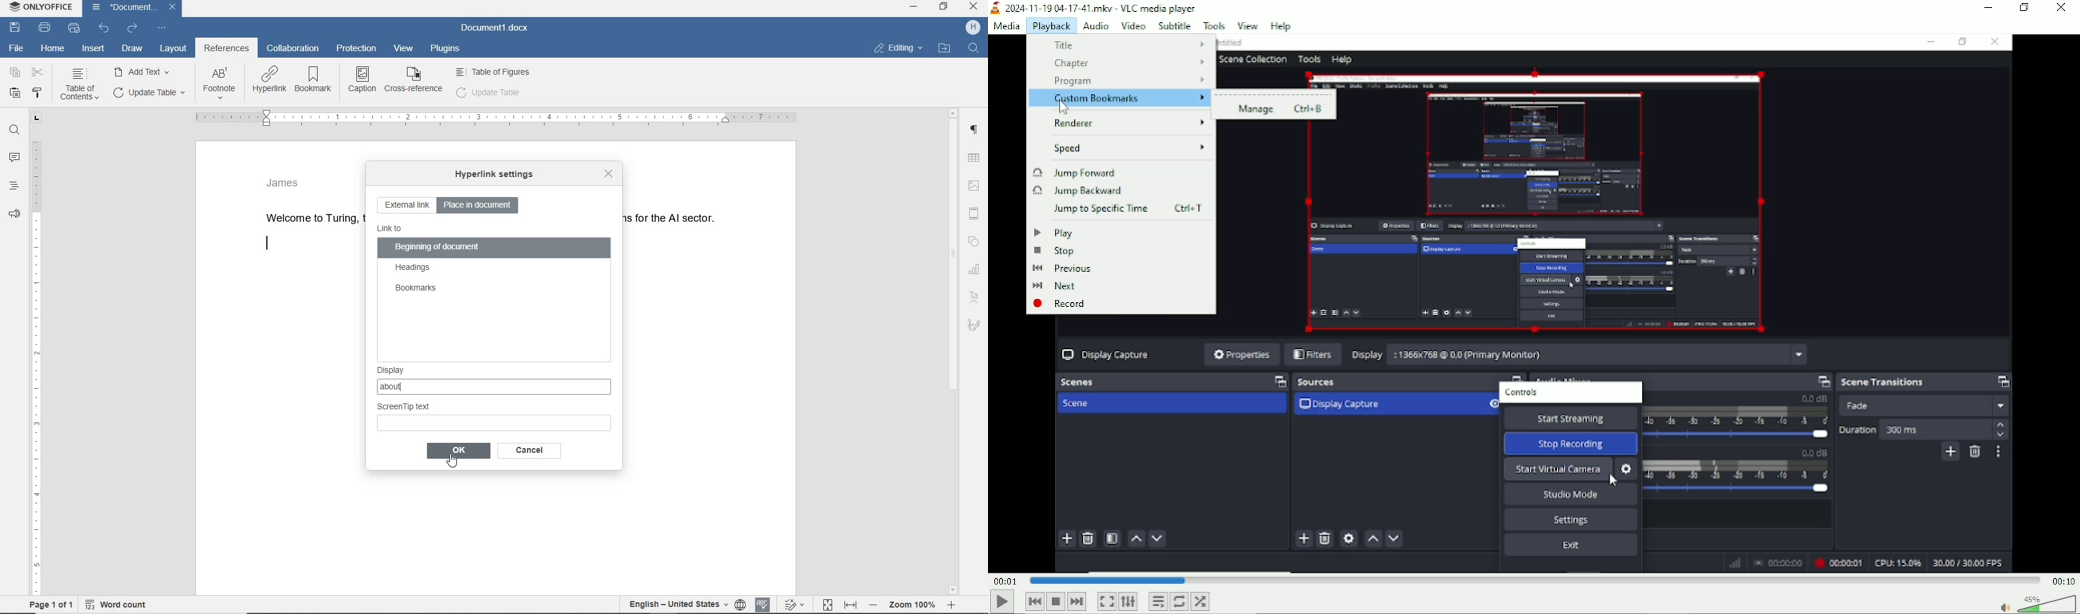 The width and height of the screenshot is (2100, 616). I want to click on headings, so click(14, 189).